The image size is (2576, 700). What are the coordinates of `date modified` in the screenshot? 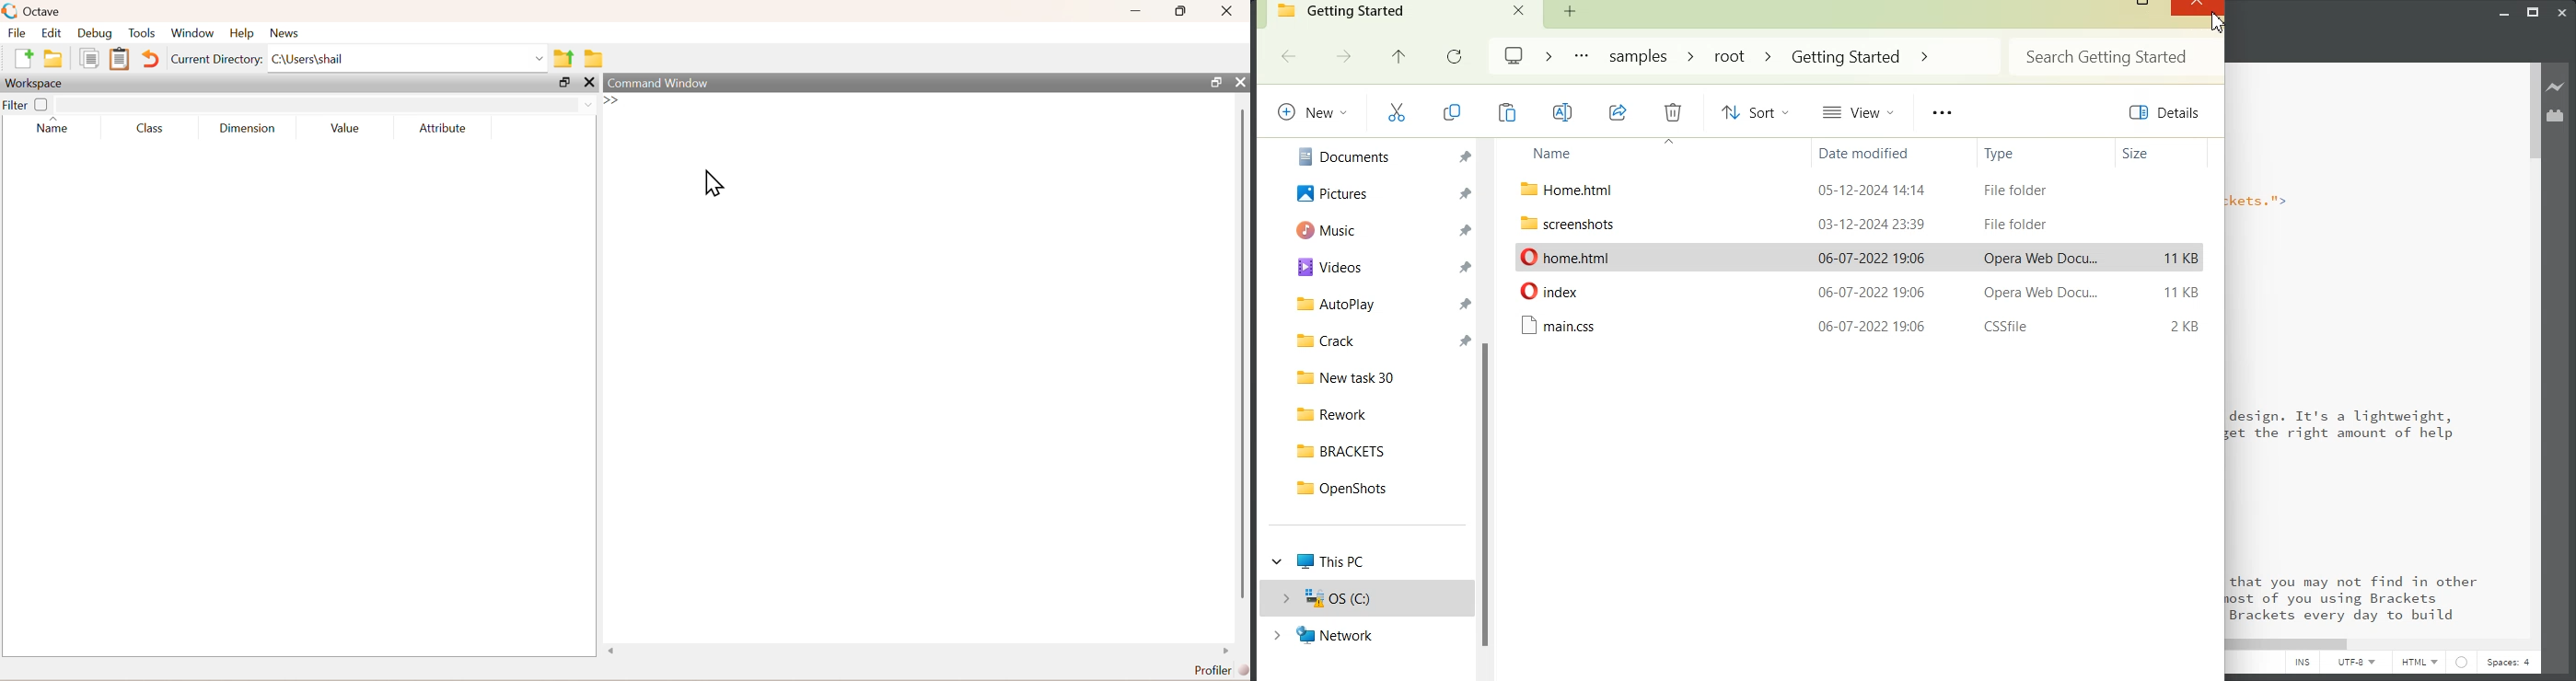 It's located at (1863, 326).